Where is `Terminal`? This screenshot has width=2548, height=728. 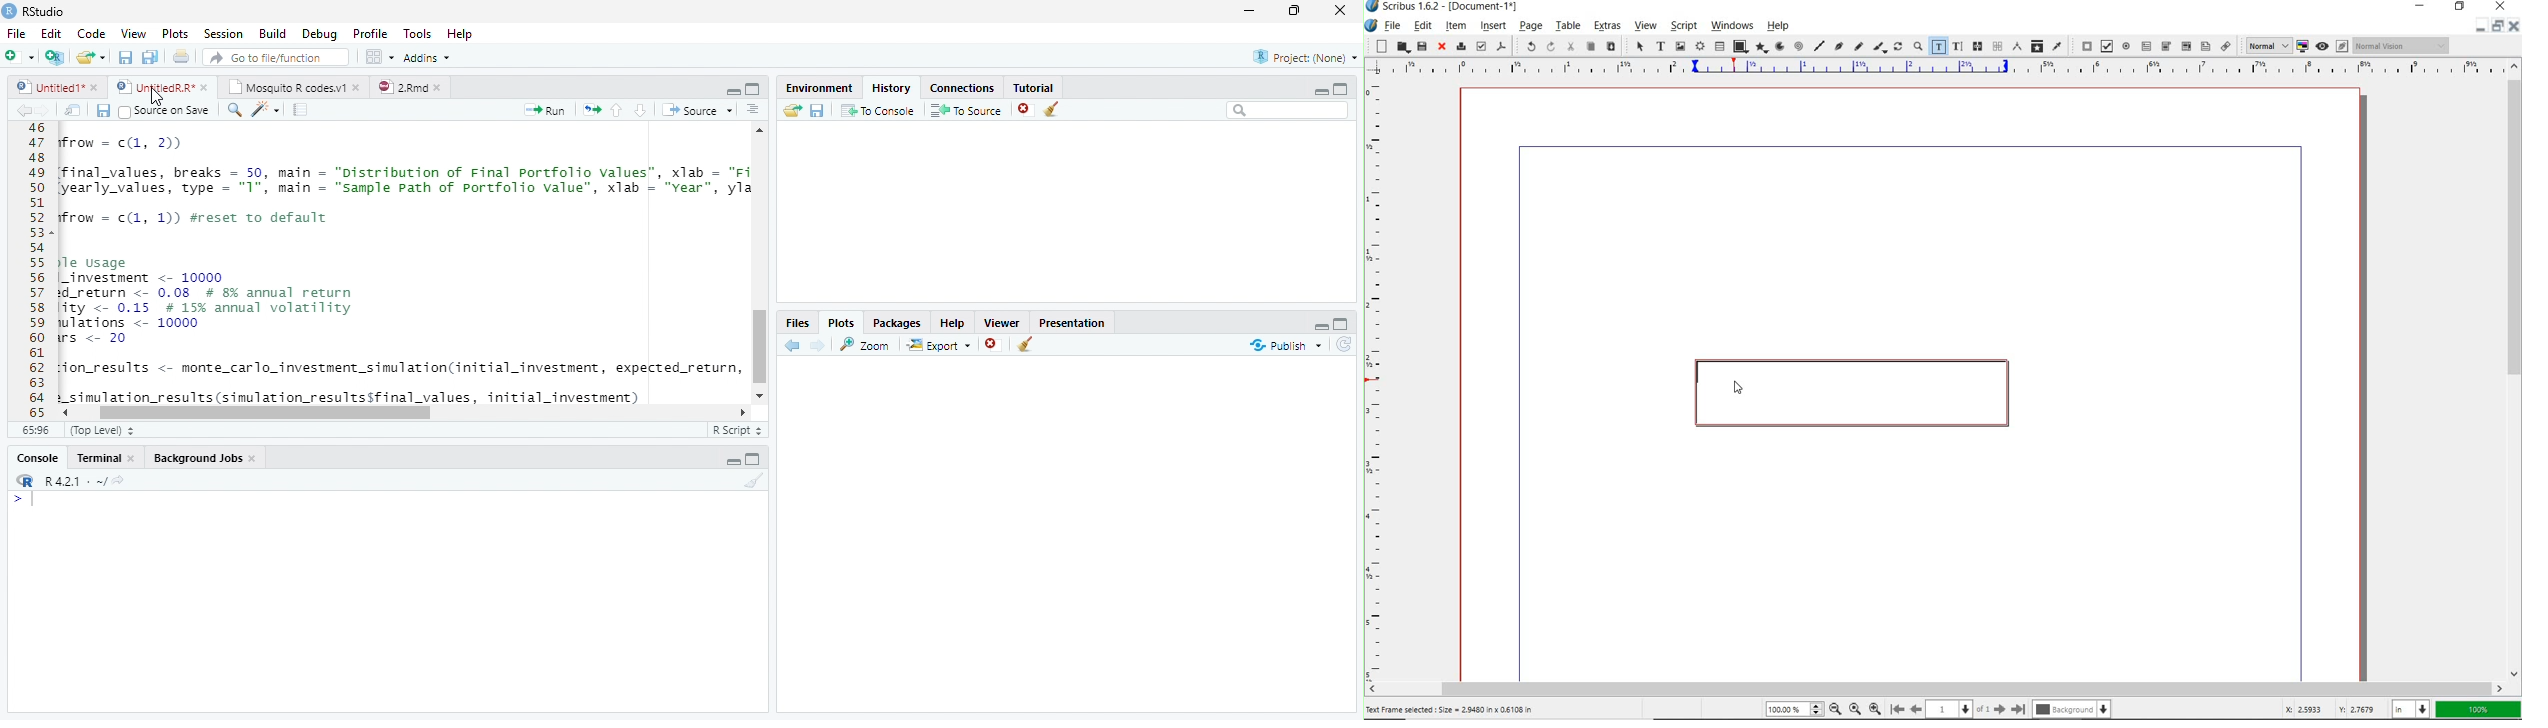
Terminal is located at coordinates (107, 457).